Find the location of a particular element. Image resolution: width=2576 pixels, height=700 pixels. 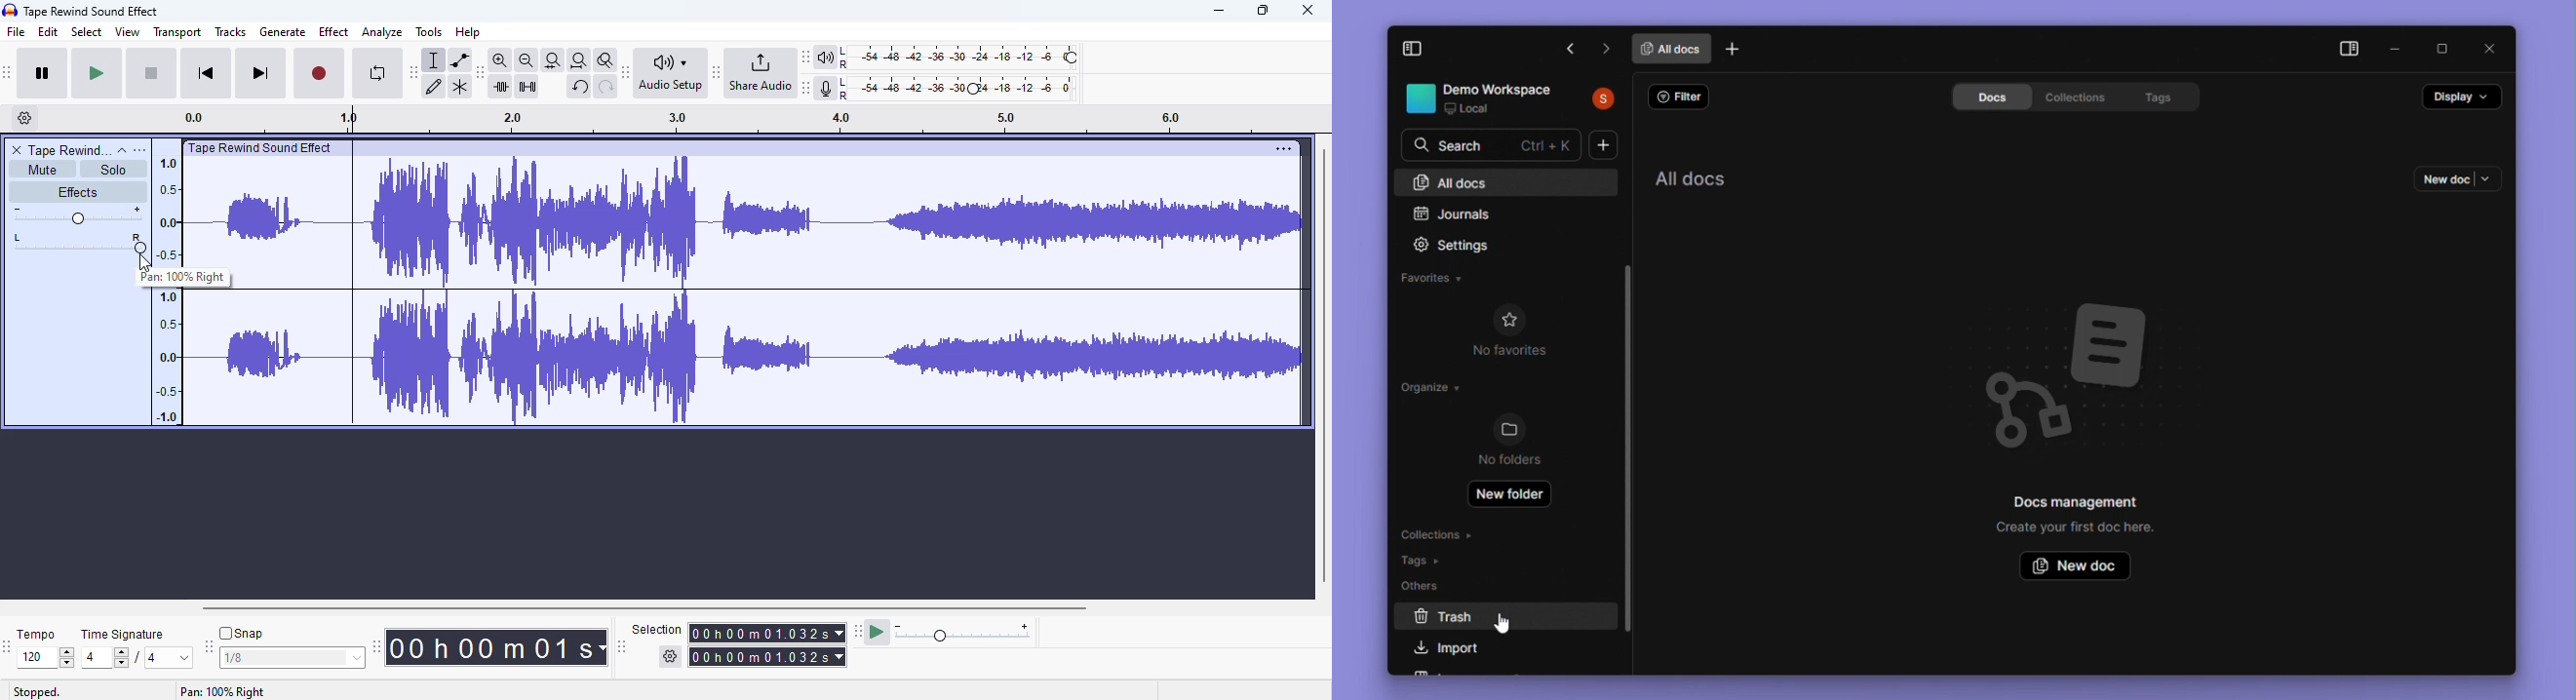

audacity tools toolbar is located at coordinates (413, 73).